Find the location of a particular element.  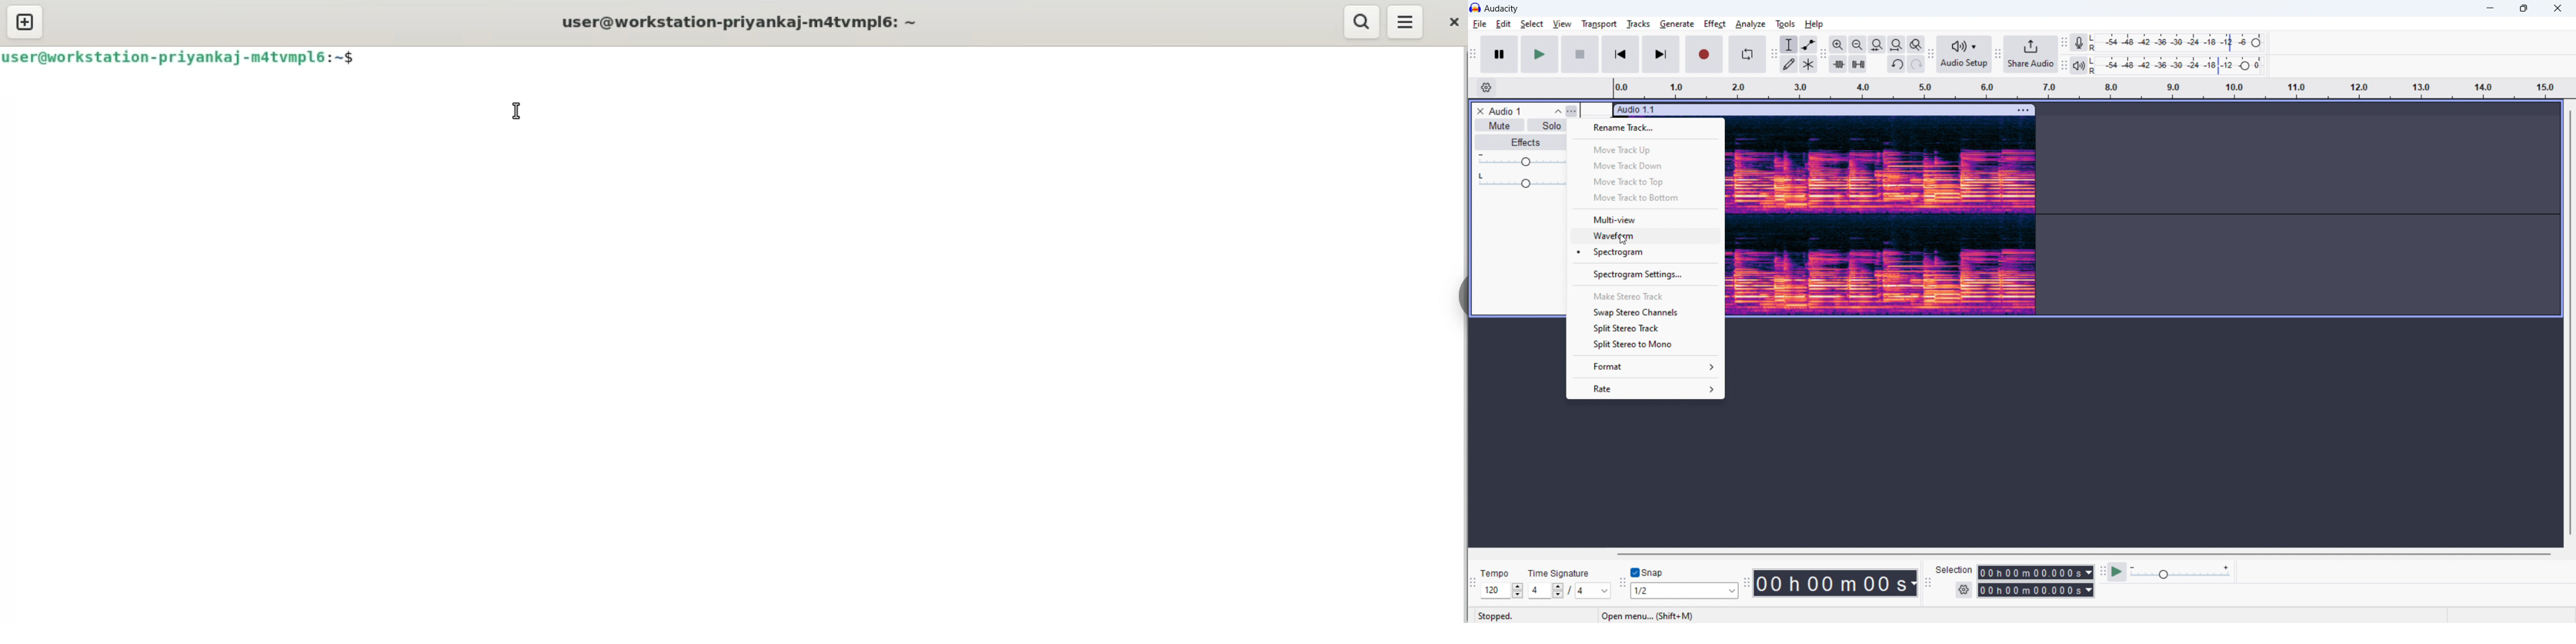

audio setup toolbar is located at coordinates (1931, 54).